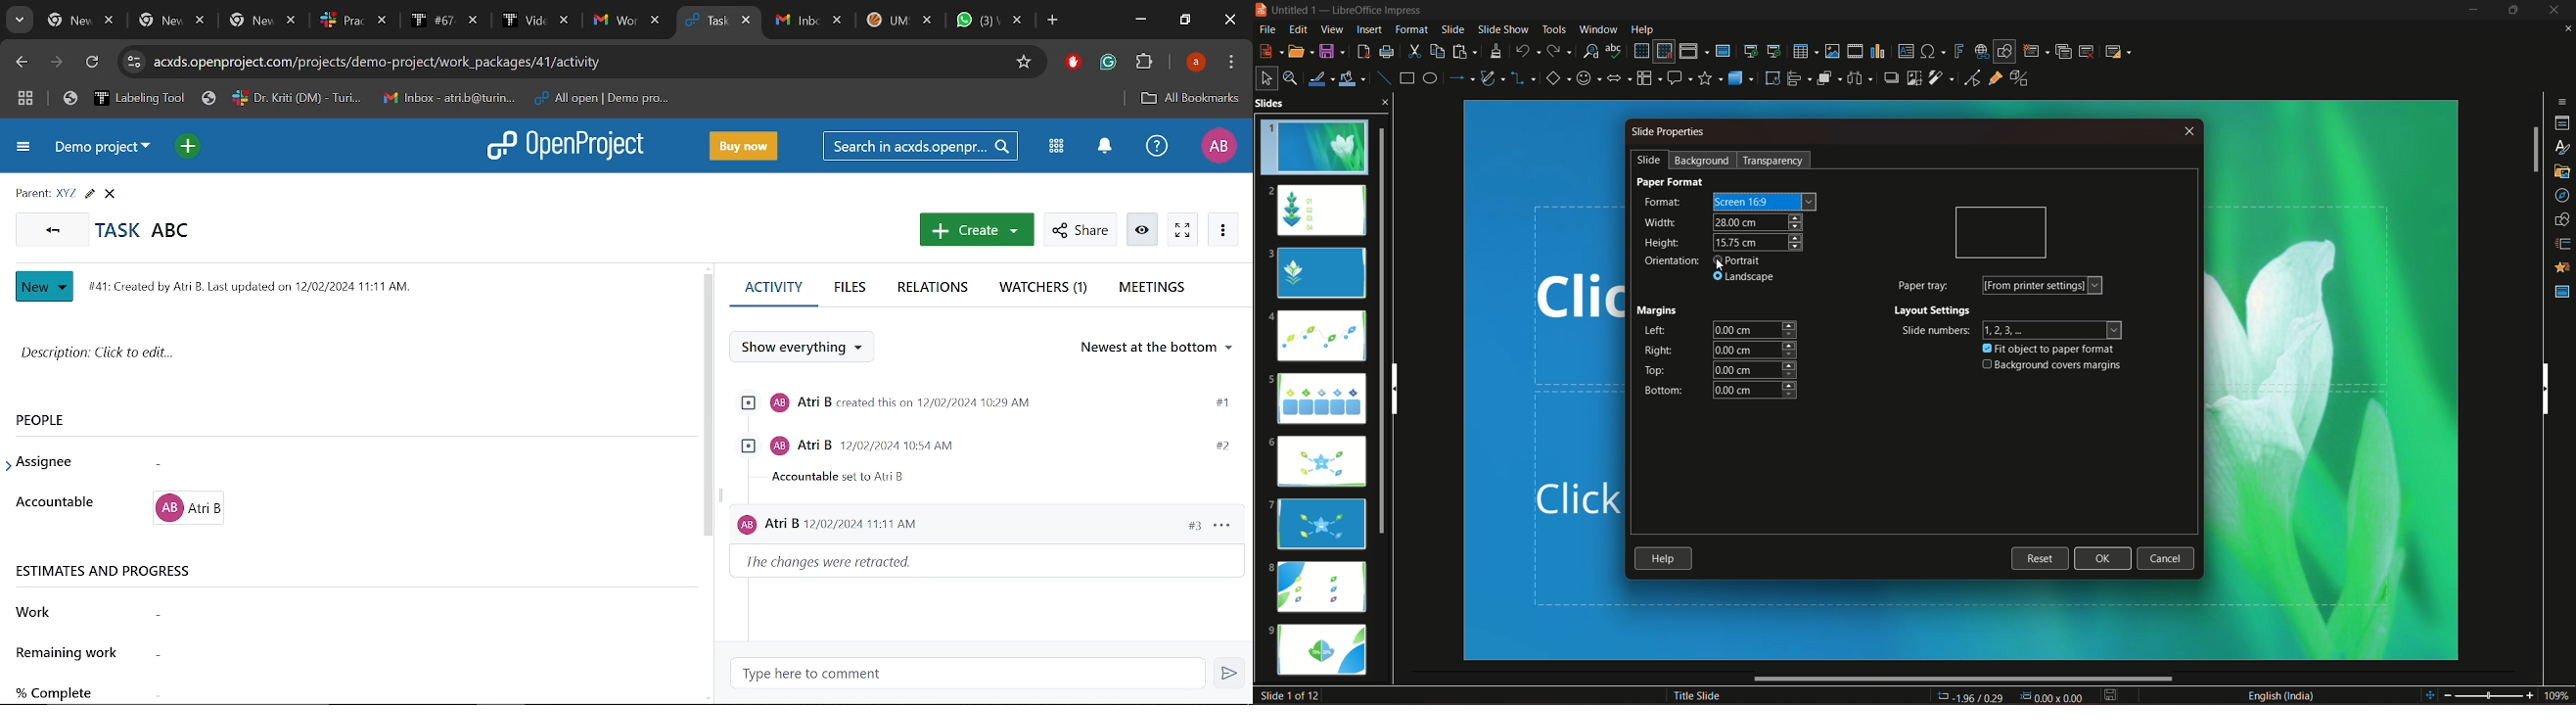  What do you see at coordinates (1145, 64) in the screenshot?
I see `extensions` at bounding box center [1145, 64].